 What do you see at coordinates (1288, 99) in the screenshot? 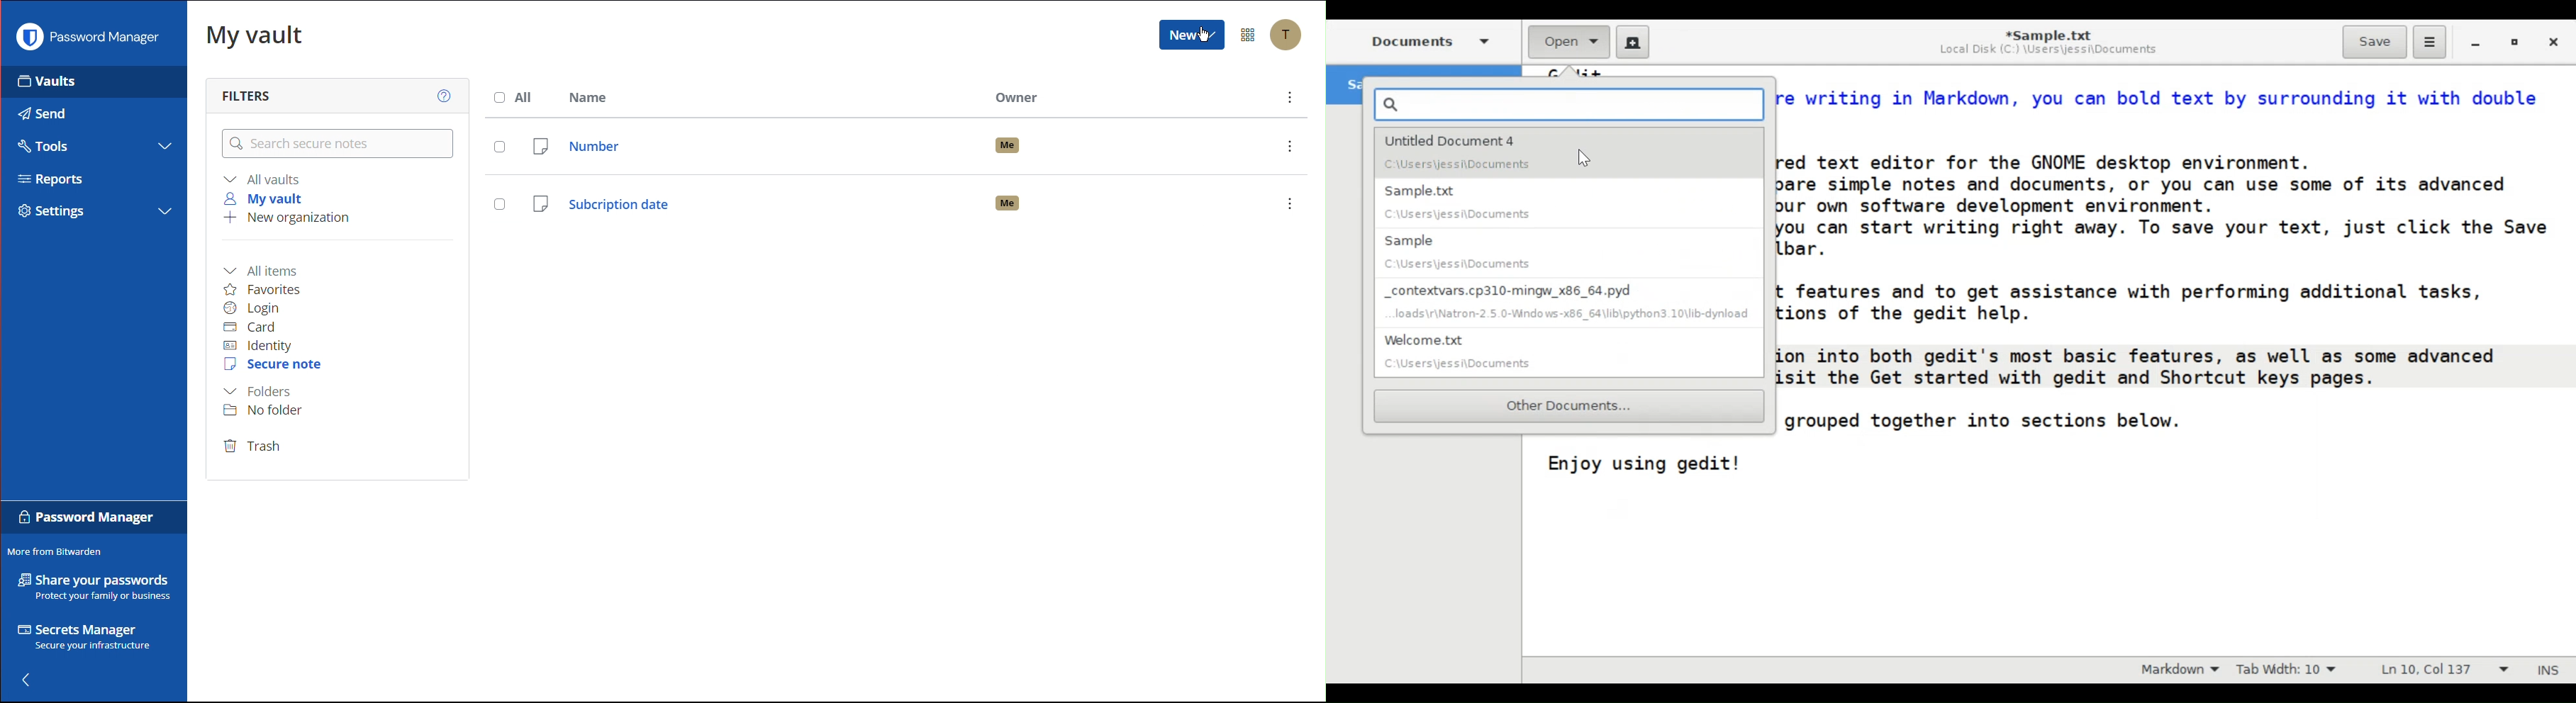
I see `More` at bounding box center [1288, 99].